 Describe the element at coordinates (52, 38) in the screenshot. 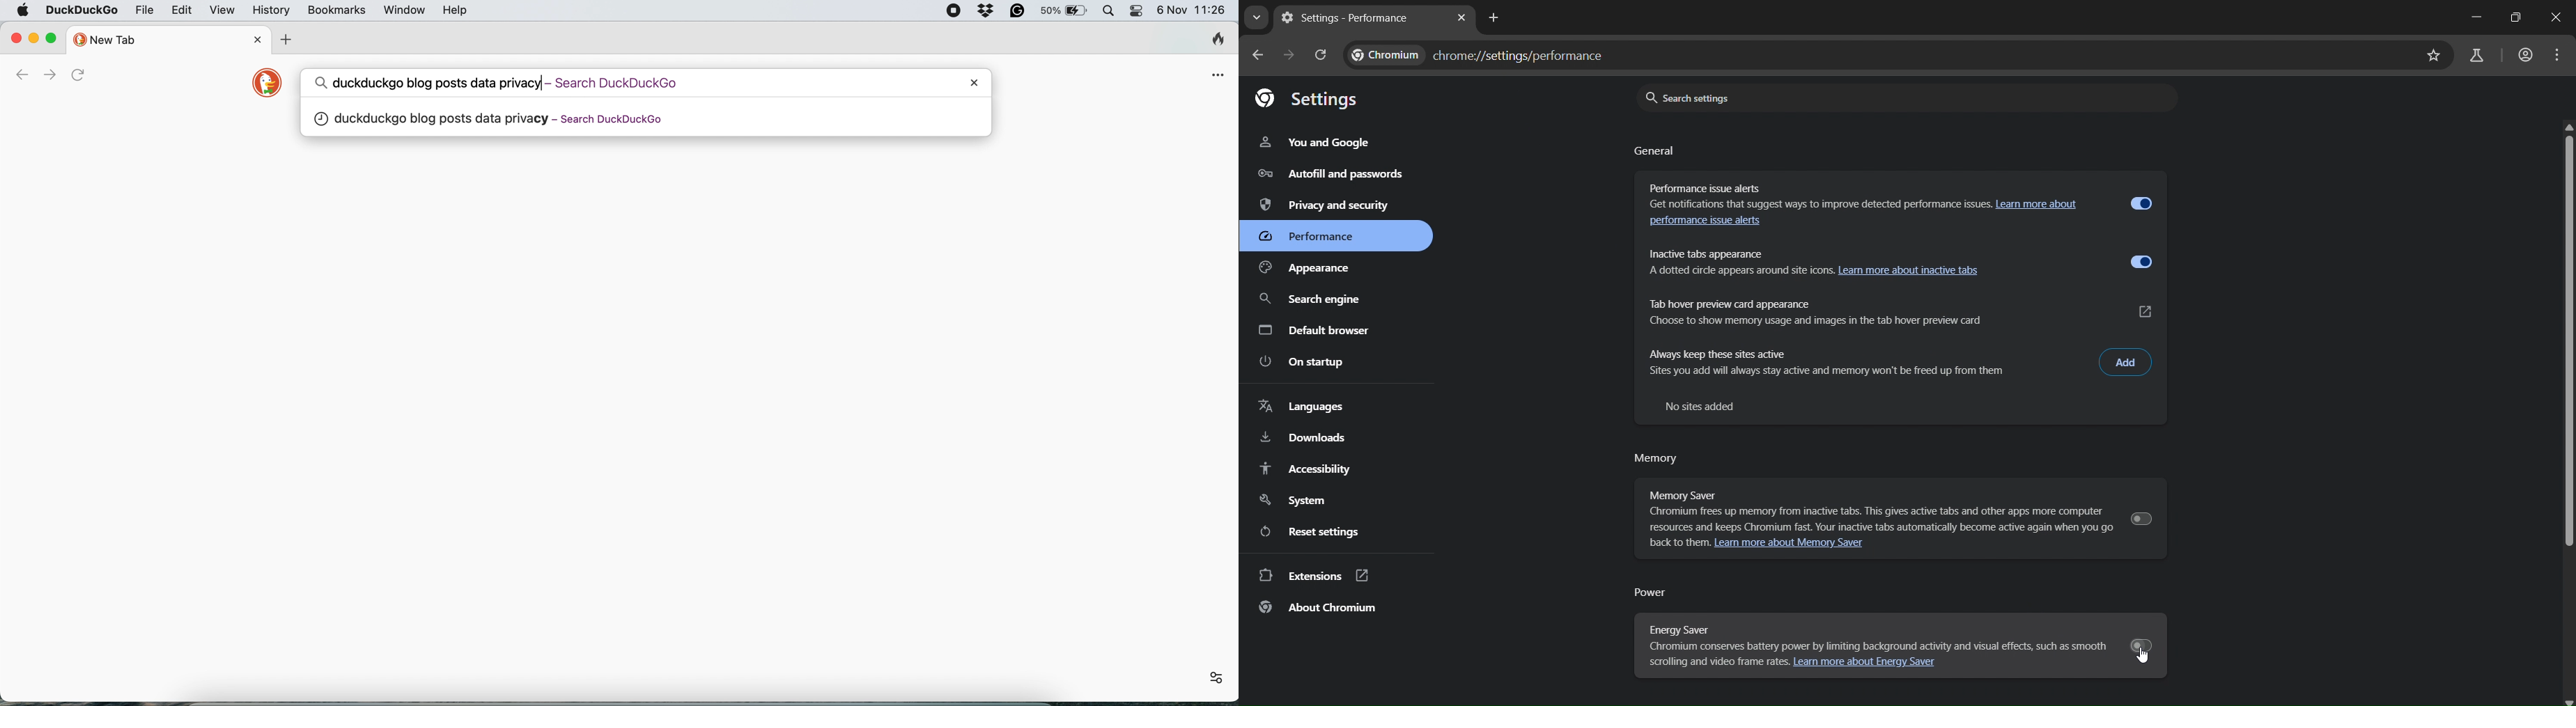

I see `maximise` at that location.